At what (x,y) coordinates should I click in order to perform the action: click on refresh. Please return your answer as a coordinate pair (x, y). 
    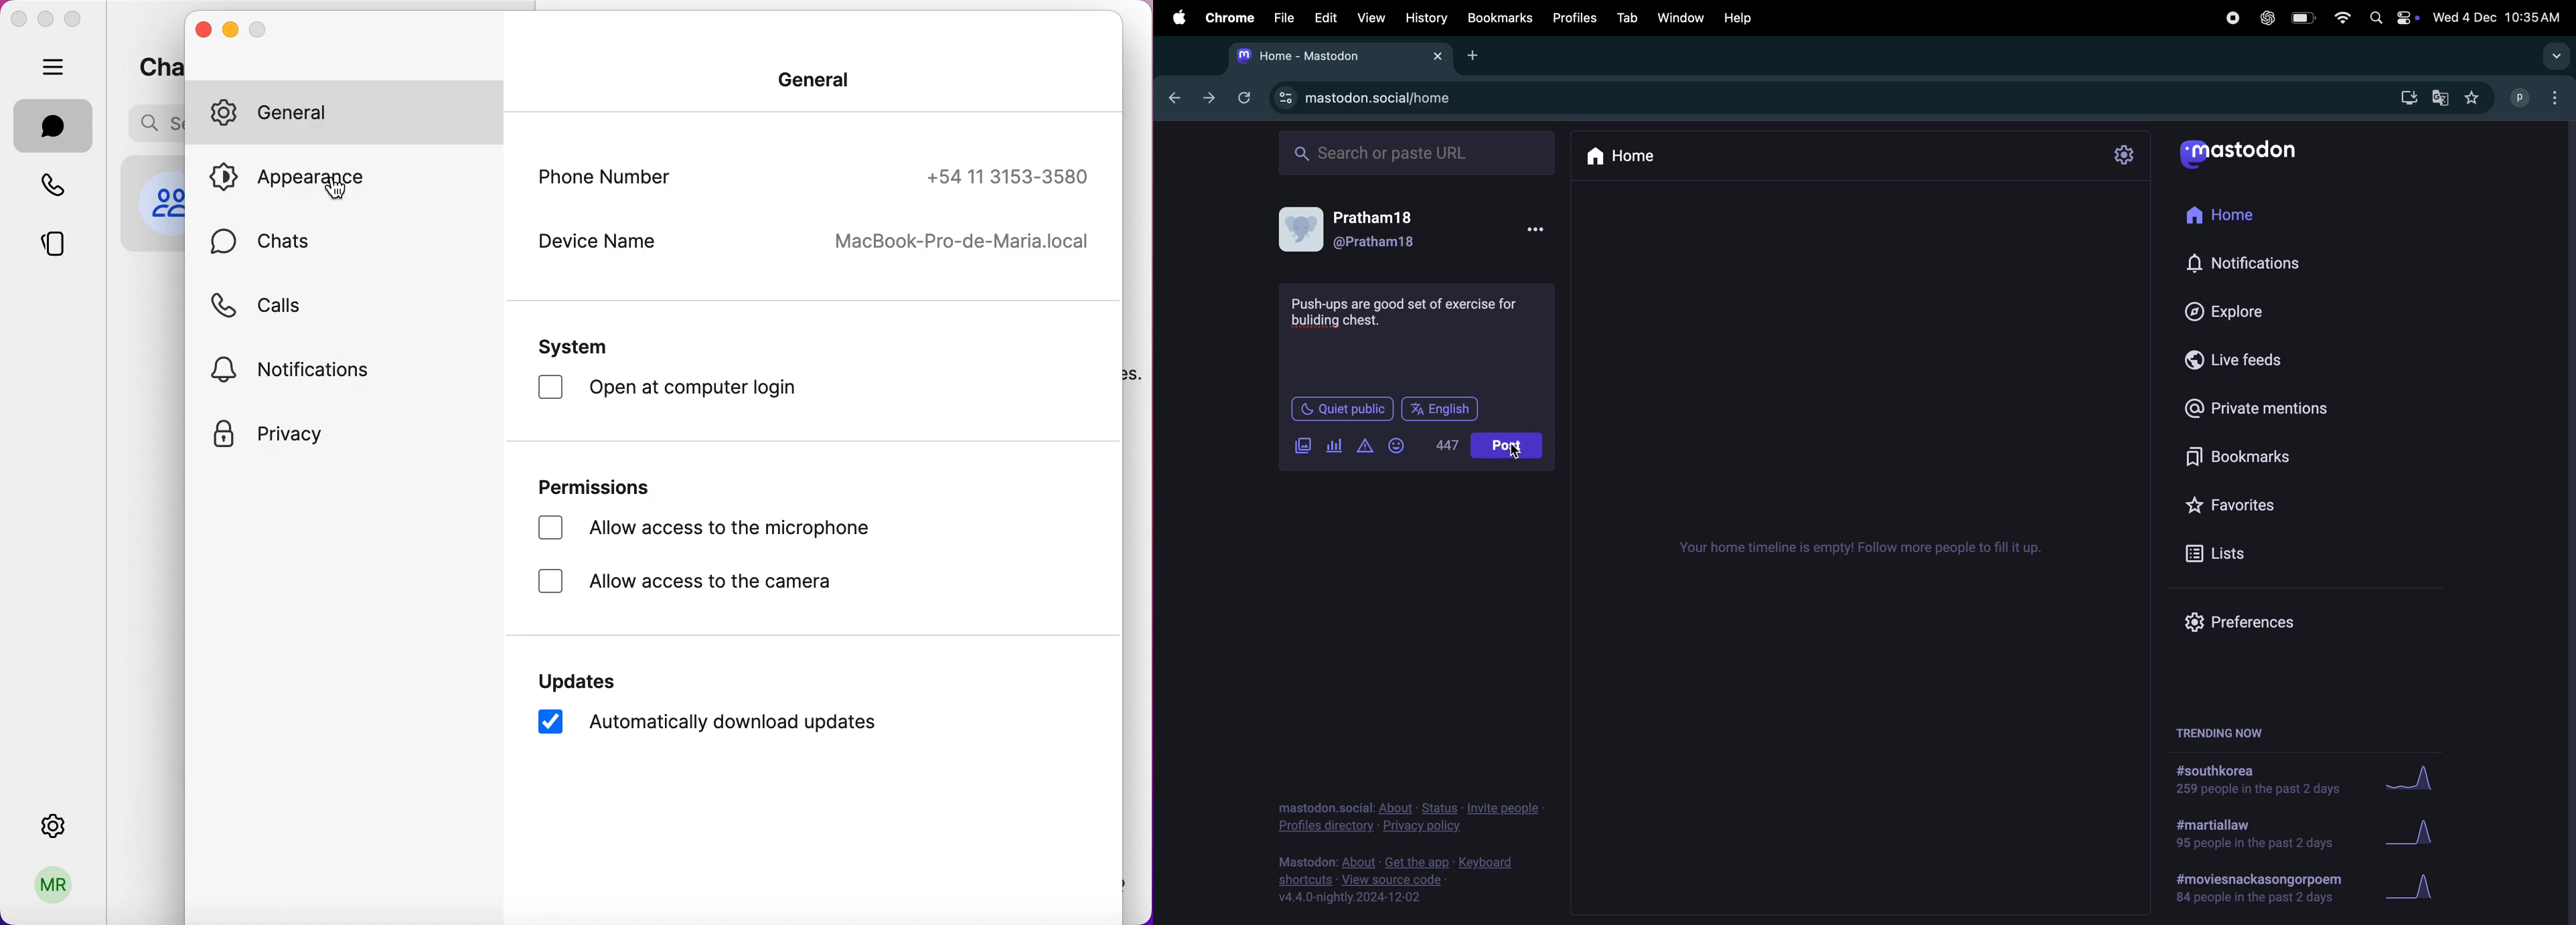
    Looking at the image, I should click on (1244, 96).